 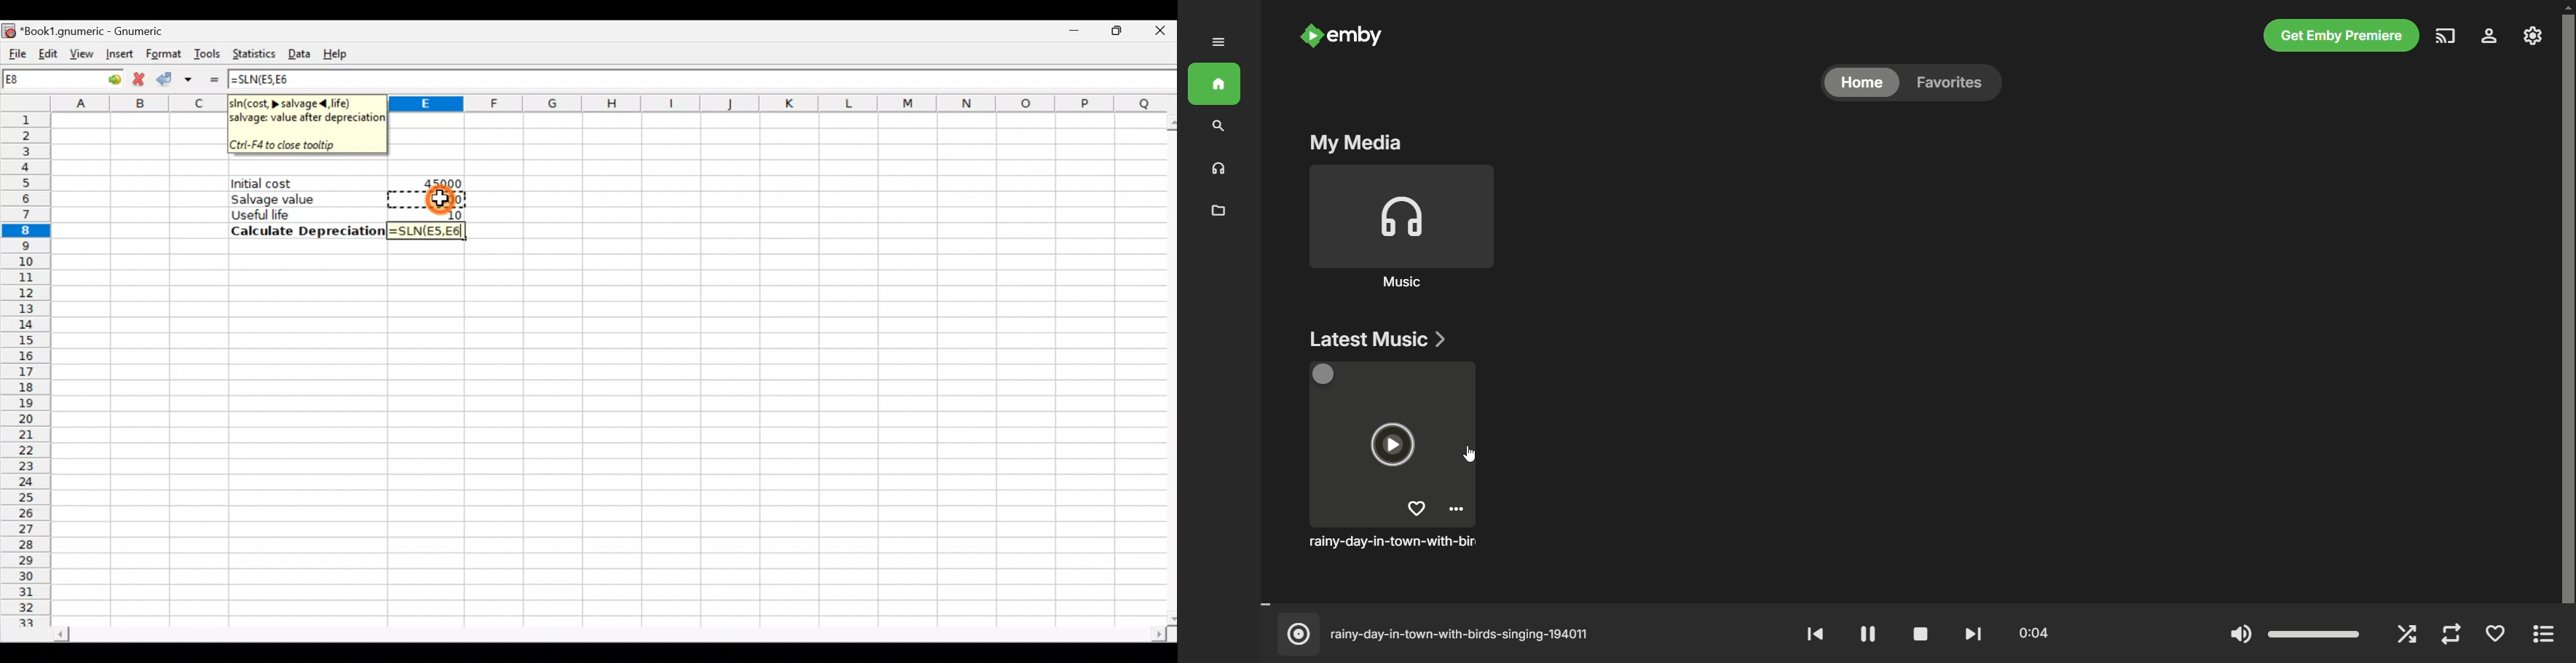 I want to click on music, so click(x=1399, y=218).